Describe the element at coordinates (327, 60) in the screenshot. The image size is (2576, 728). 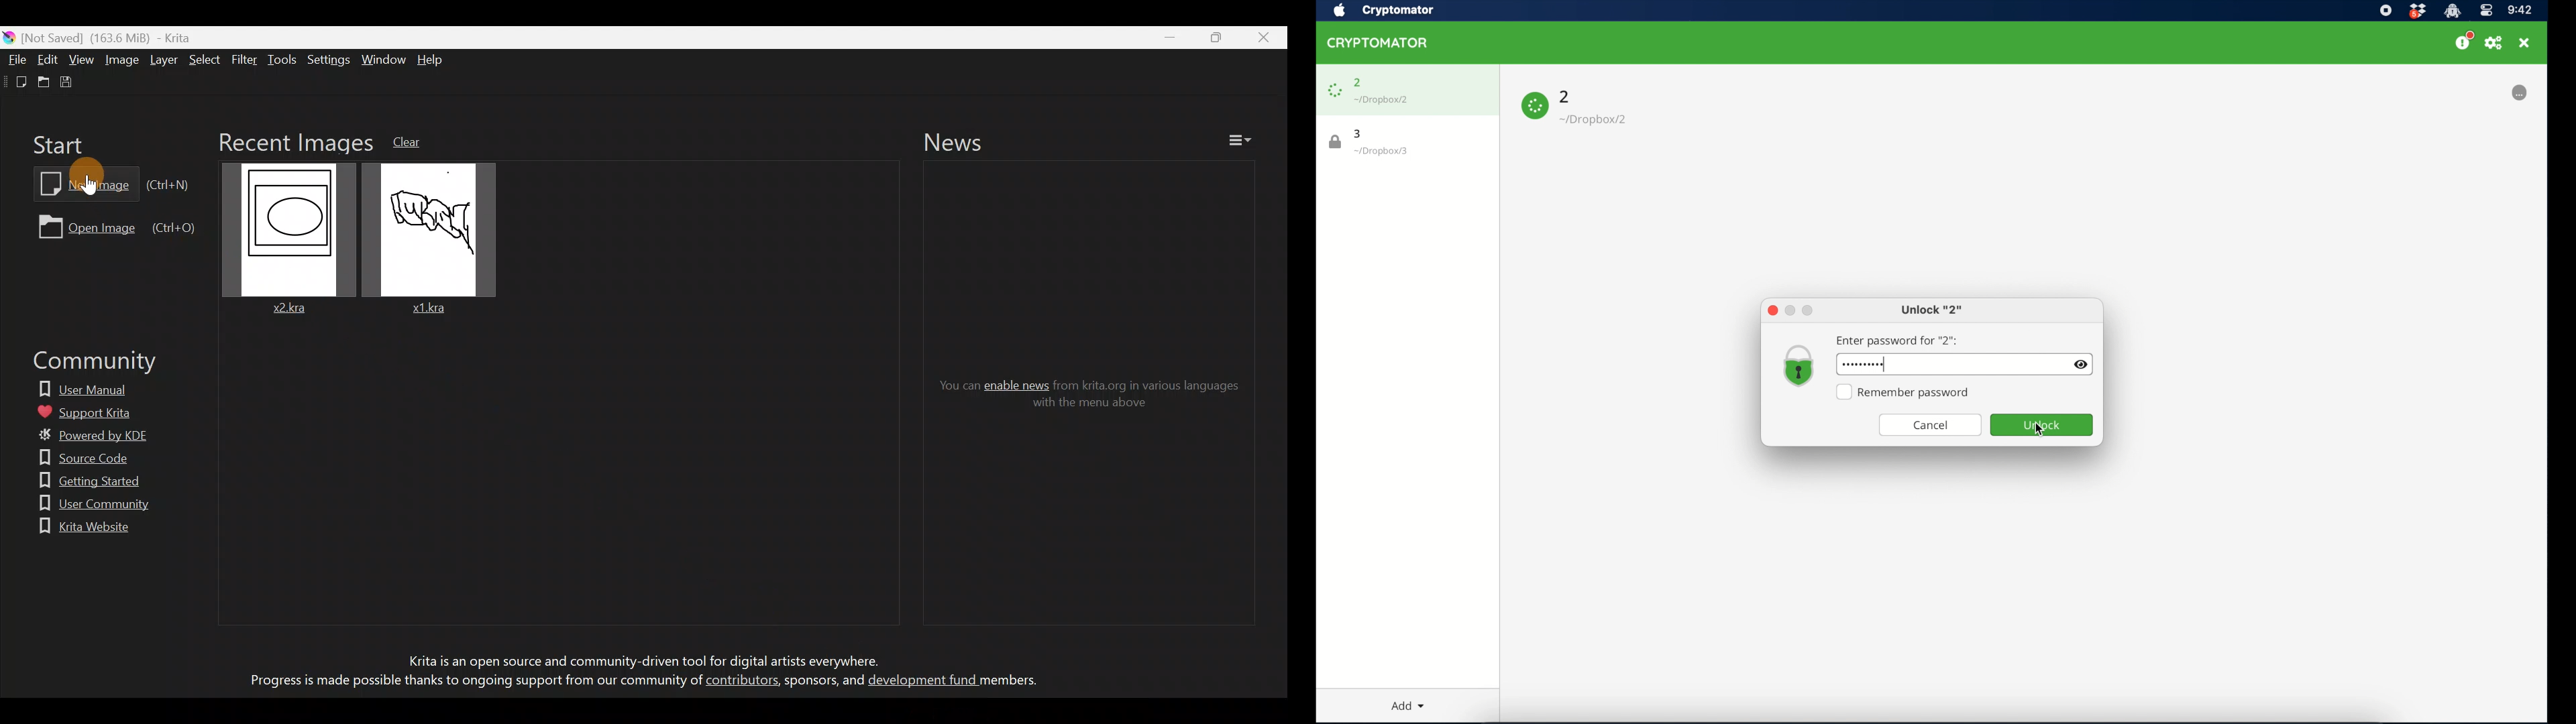
I see `Settings` at that location.